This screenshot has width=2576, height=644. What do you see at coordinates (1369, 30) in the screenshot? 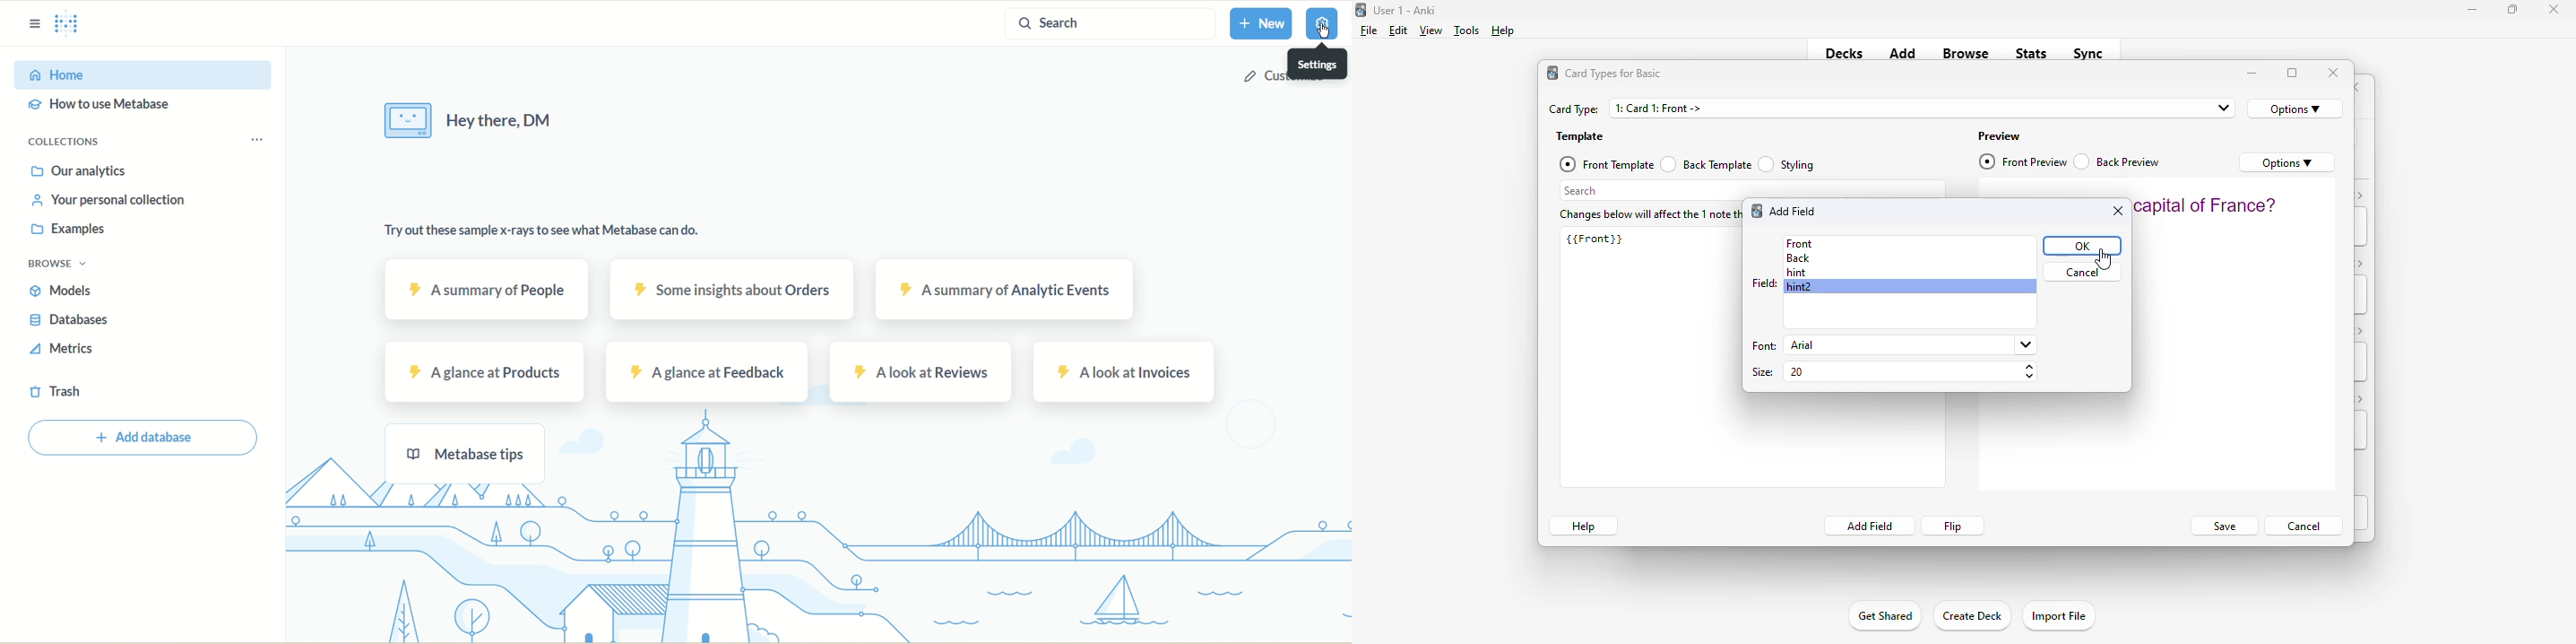
I see `file` at bounding box center [1369, 30].